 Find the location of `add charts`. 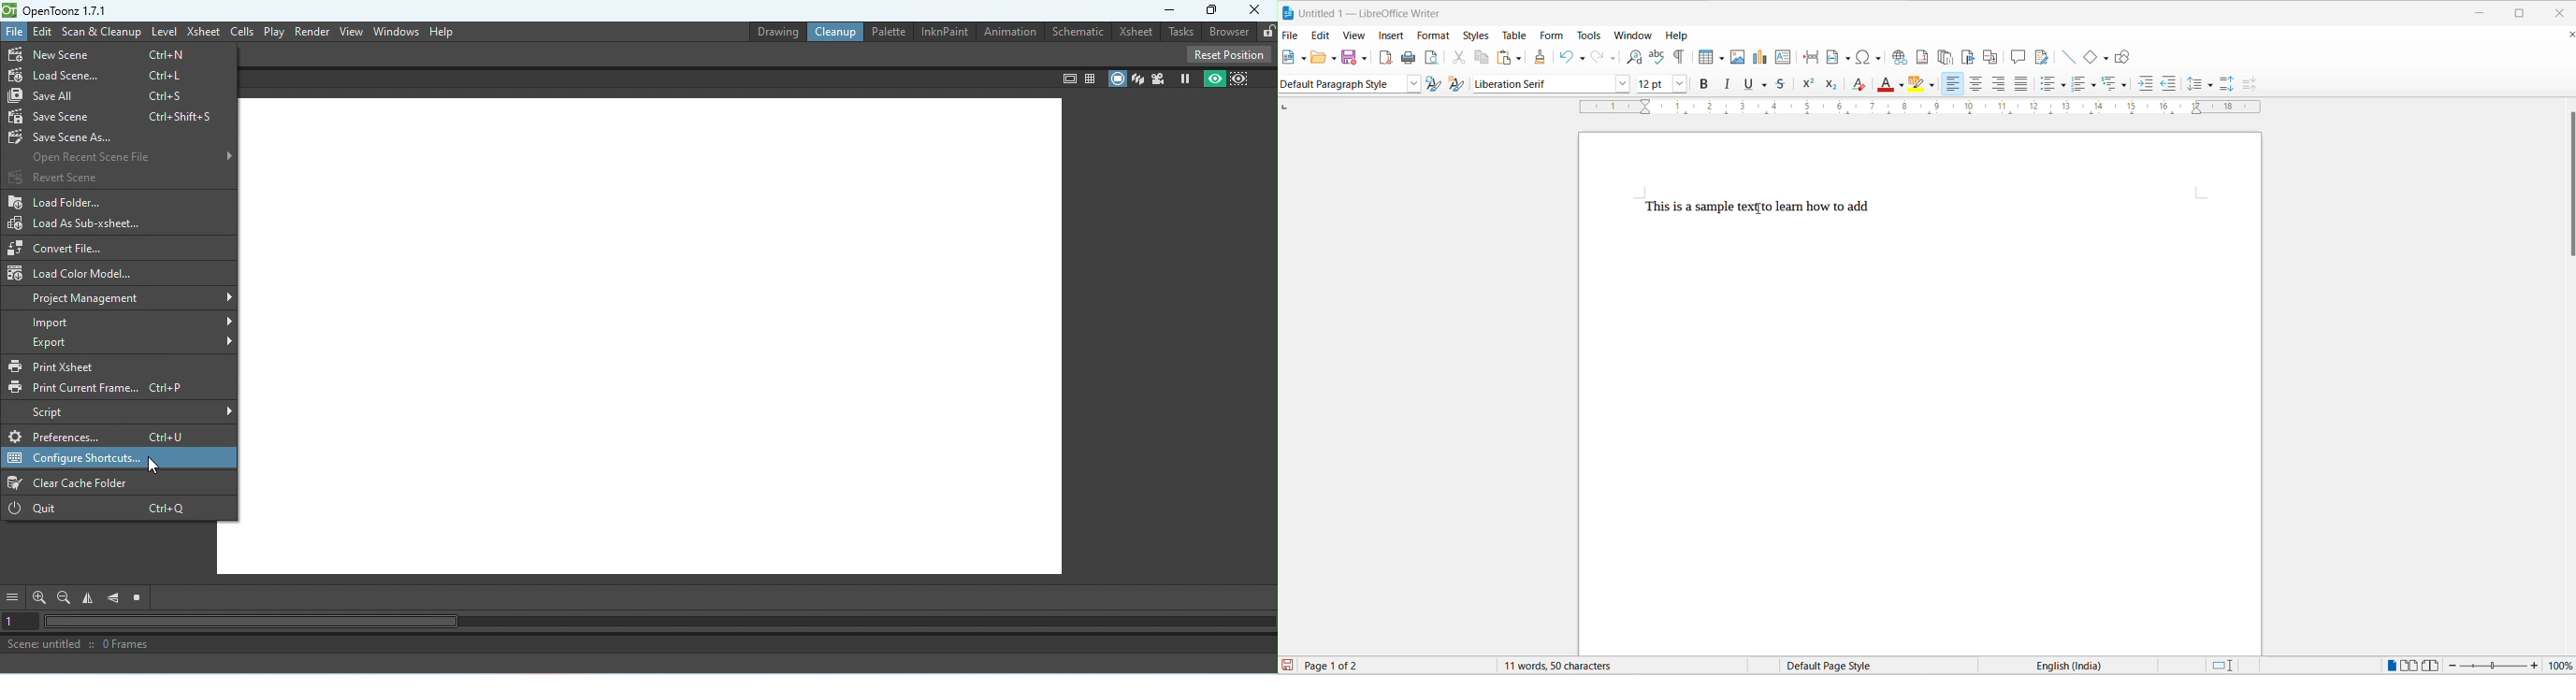

add charts is located at coordinates (1760, 59).